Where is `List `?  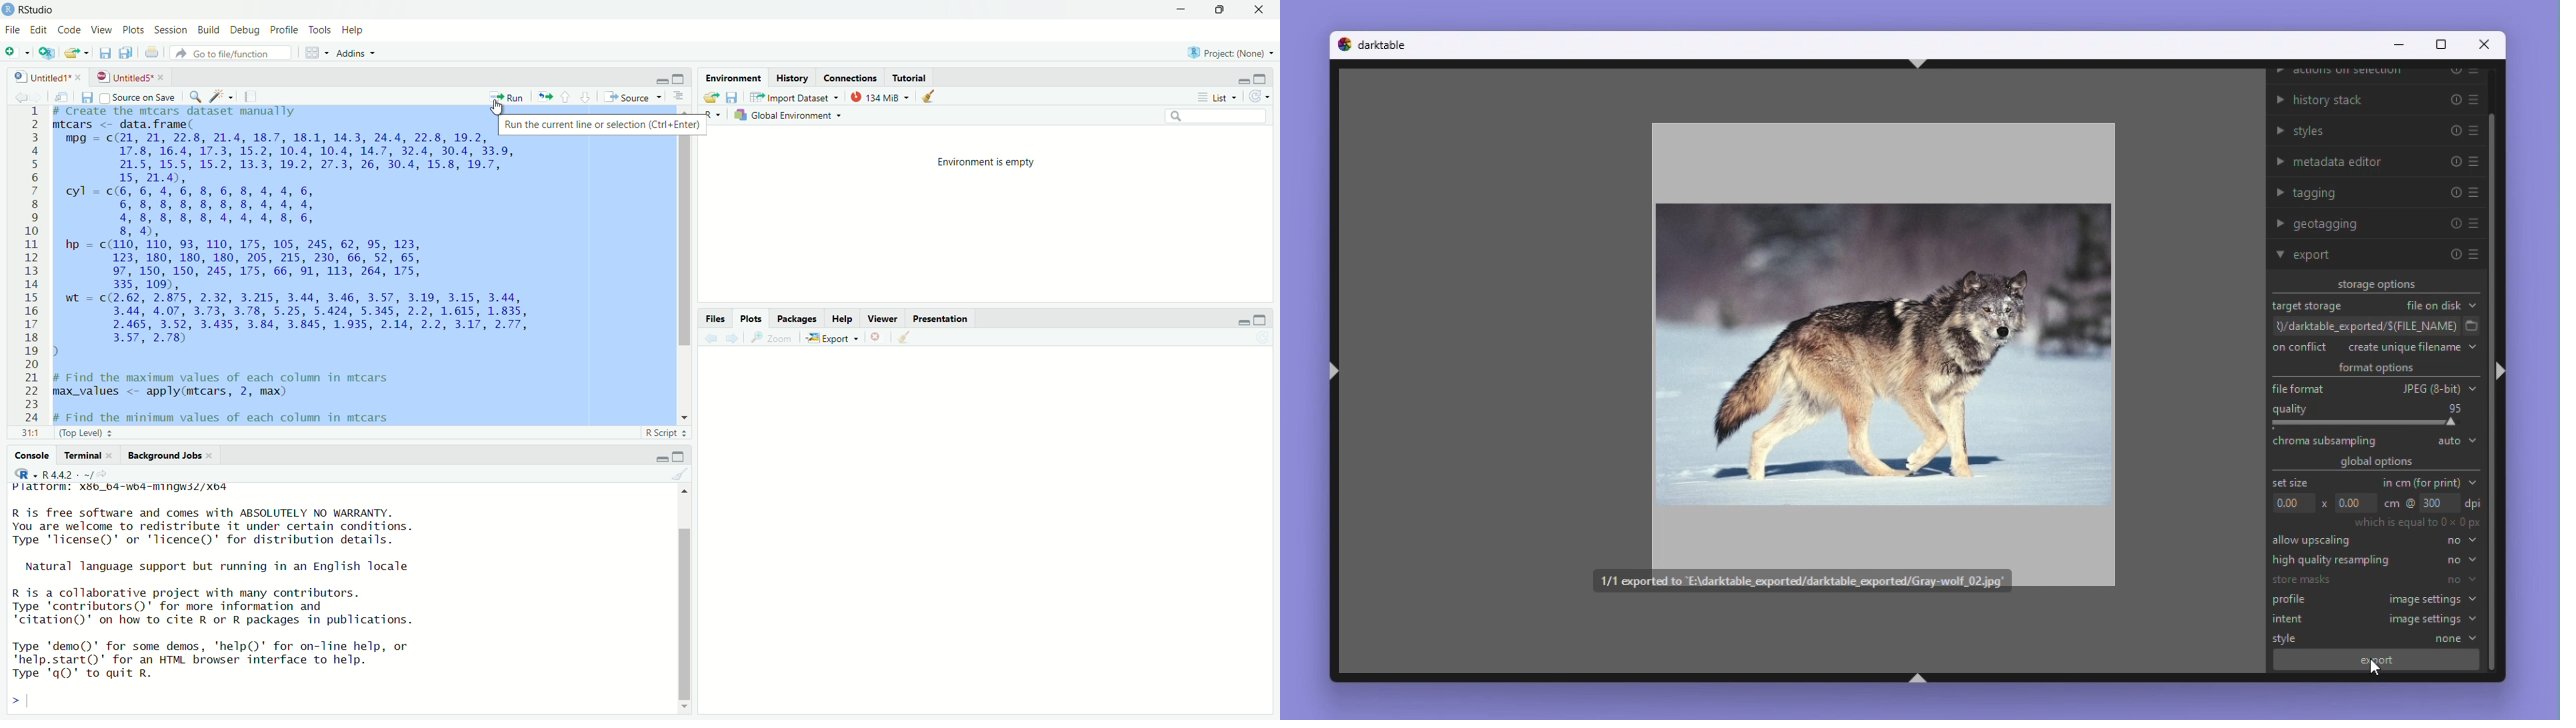
List  is located at coordinates (1216, 96).